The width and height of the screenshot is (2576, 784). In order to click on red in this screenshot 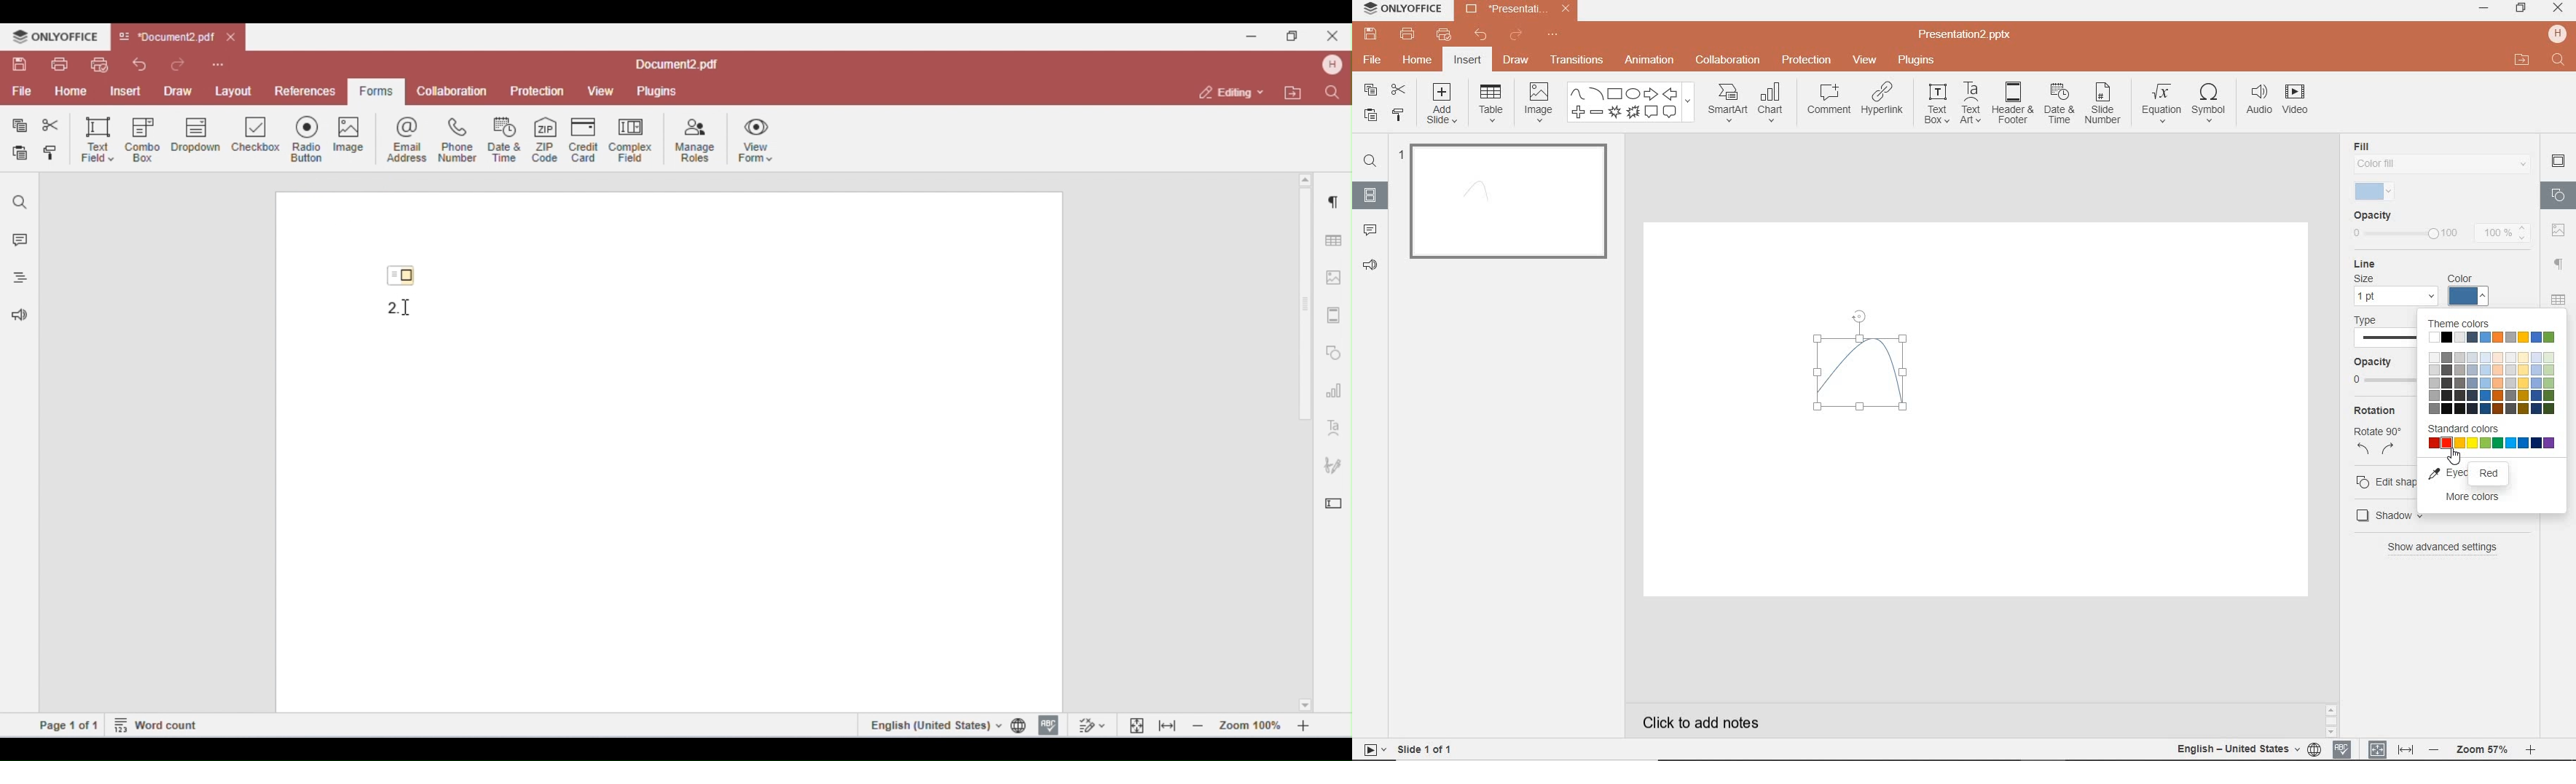, I will do `click(2486, 474)`.